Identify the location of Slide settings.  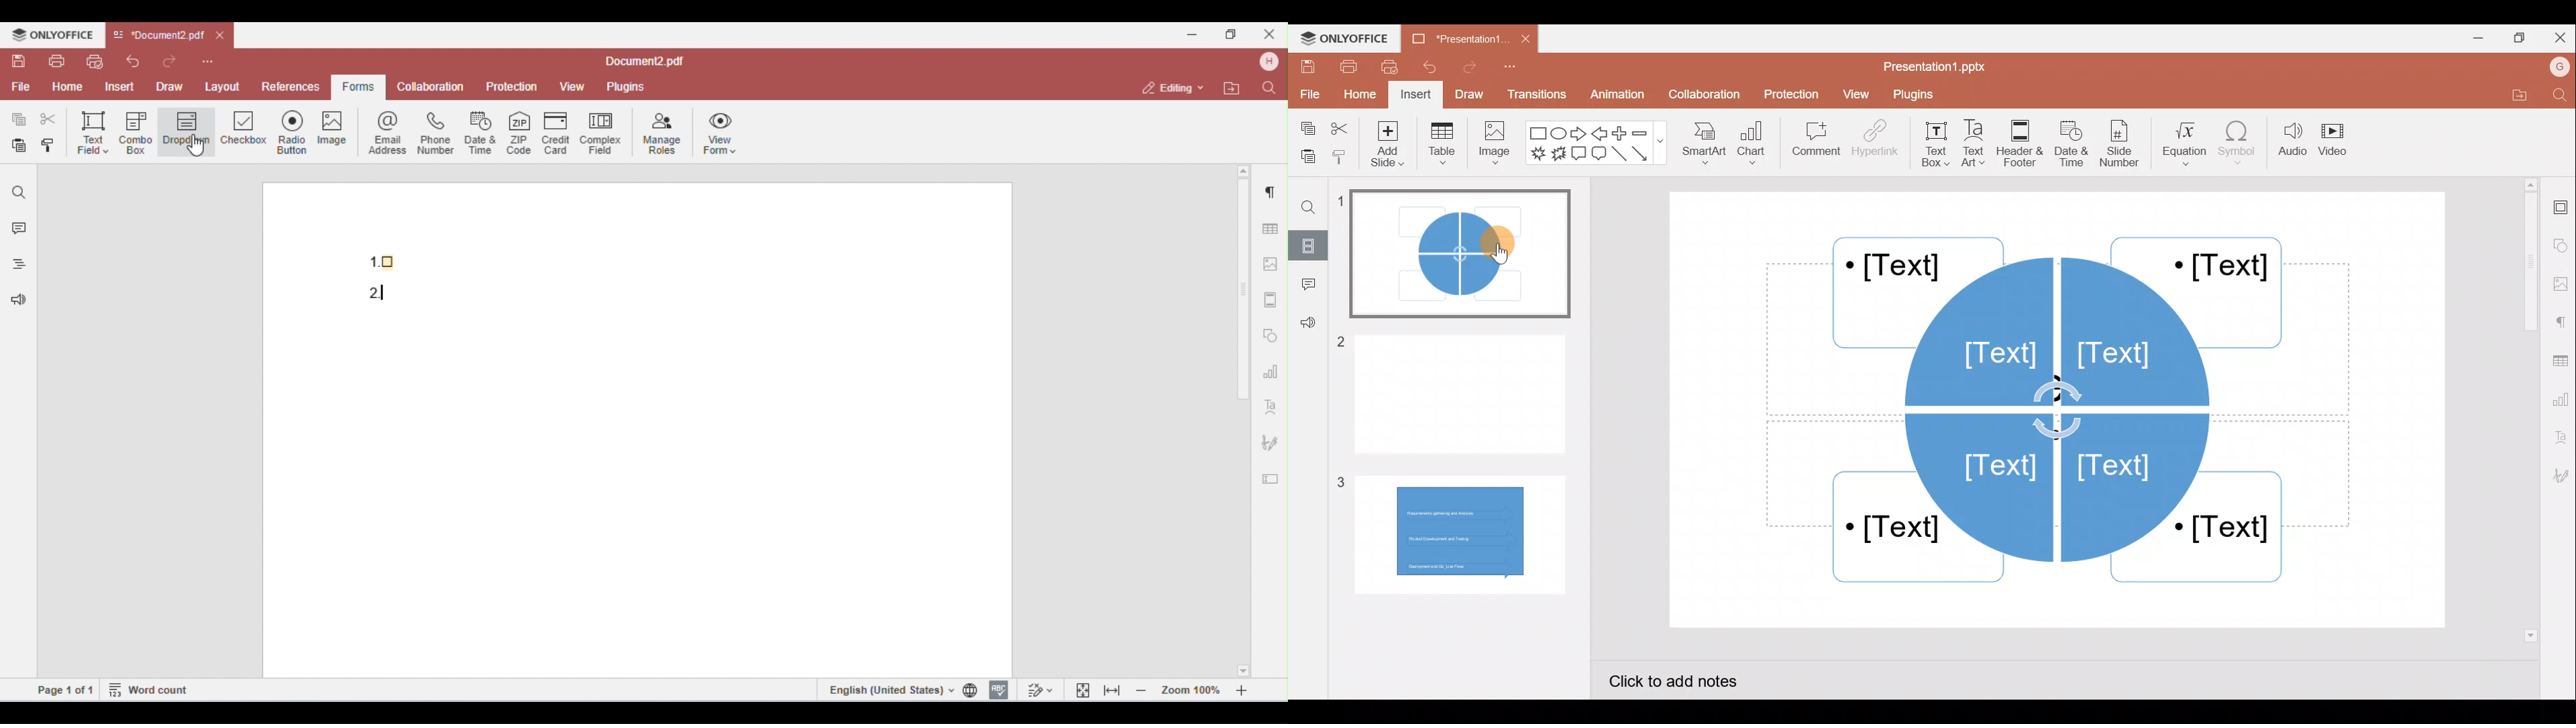
(2559, 208).